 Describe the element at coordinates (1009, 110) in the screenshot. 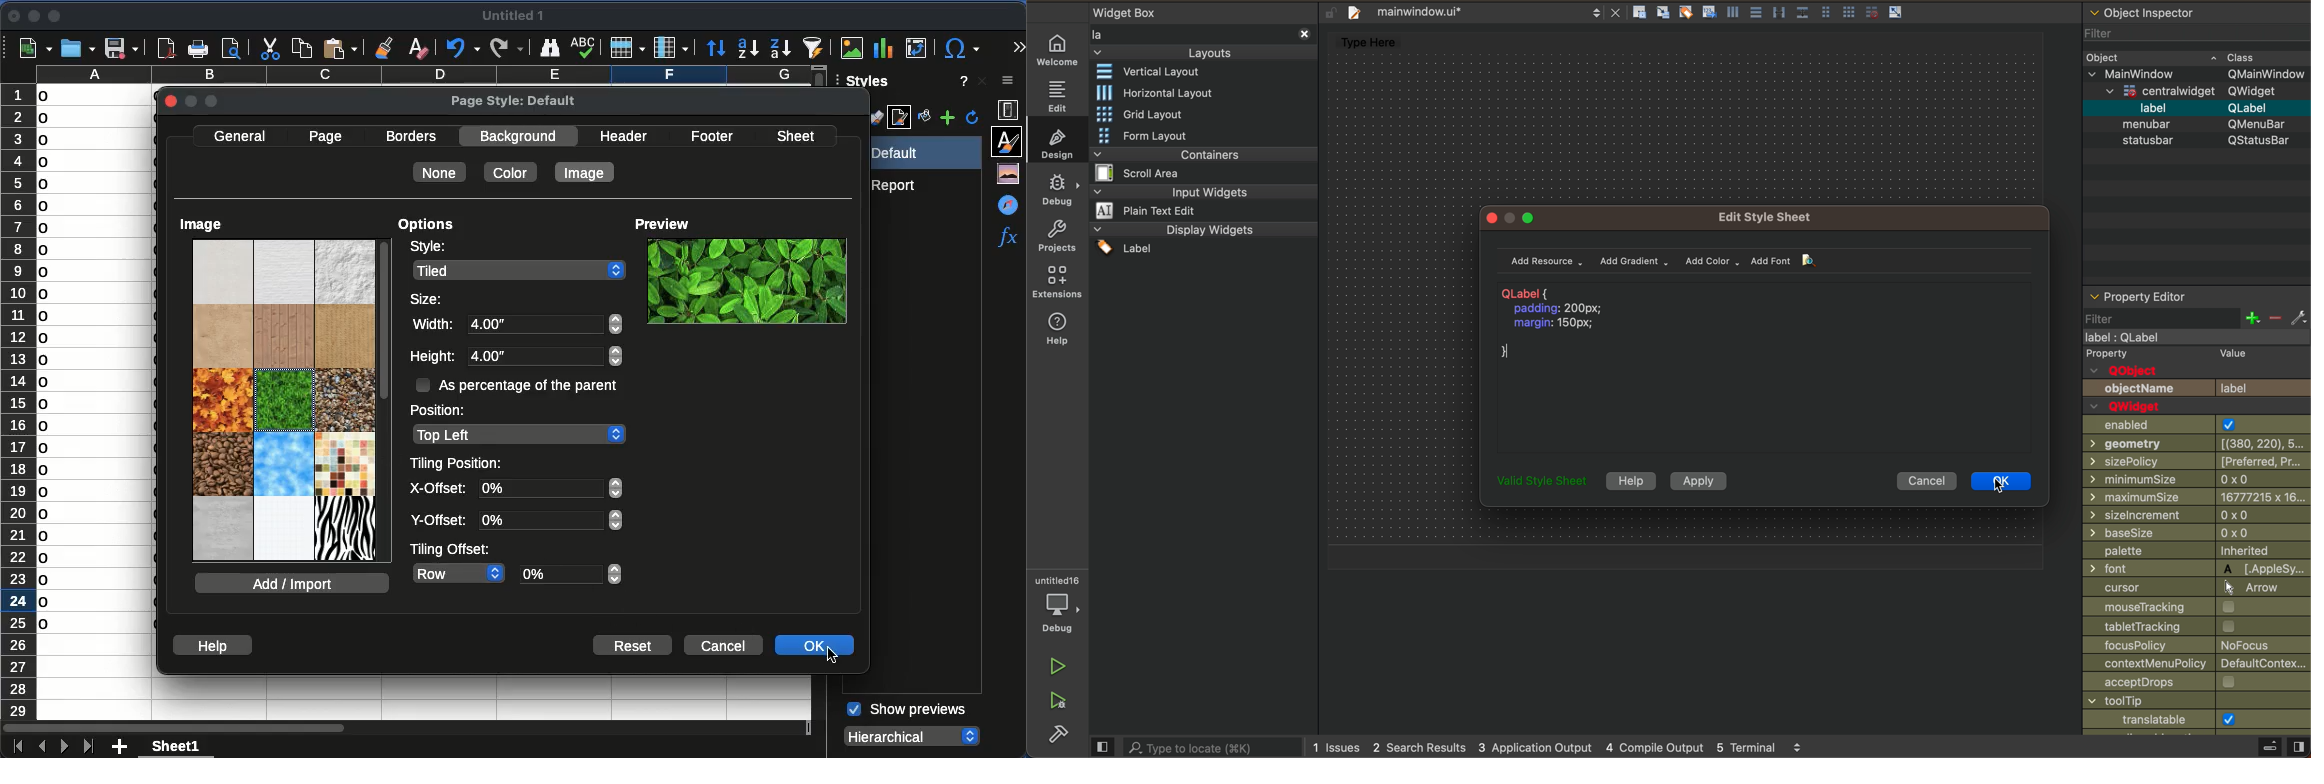

I see `properties` at that location.